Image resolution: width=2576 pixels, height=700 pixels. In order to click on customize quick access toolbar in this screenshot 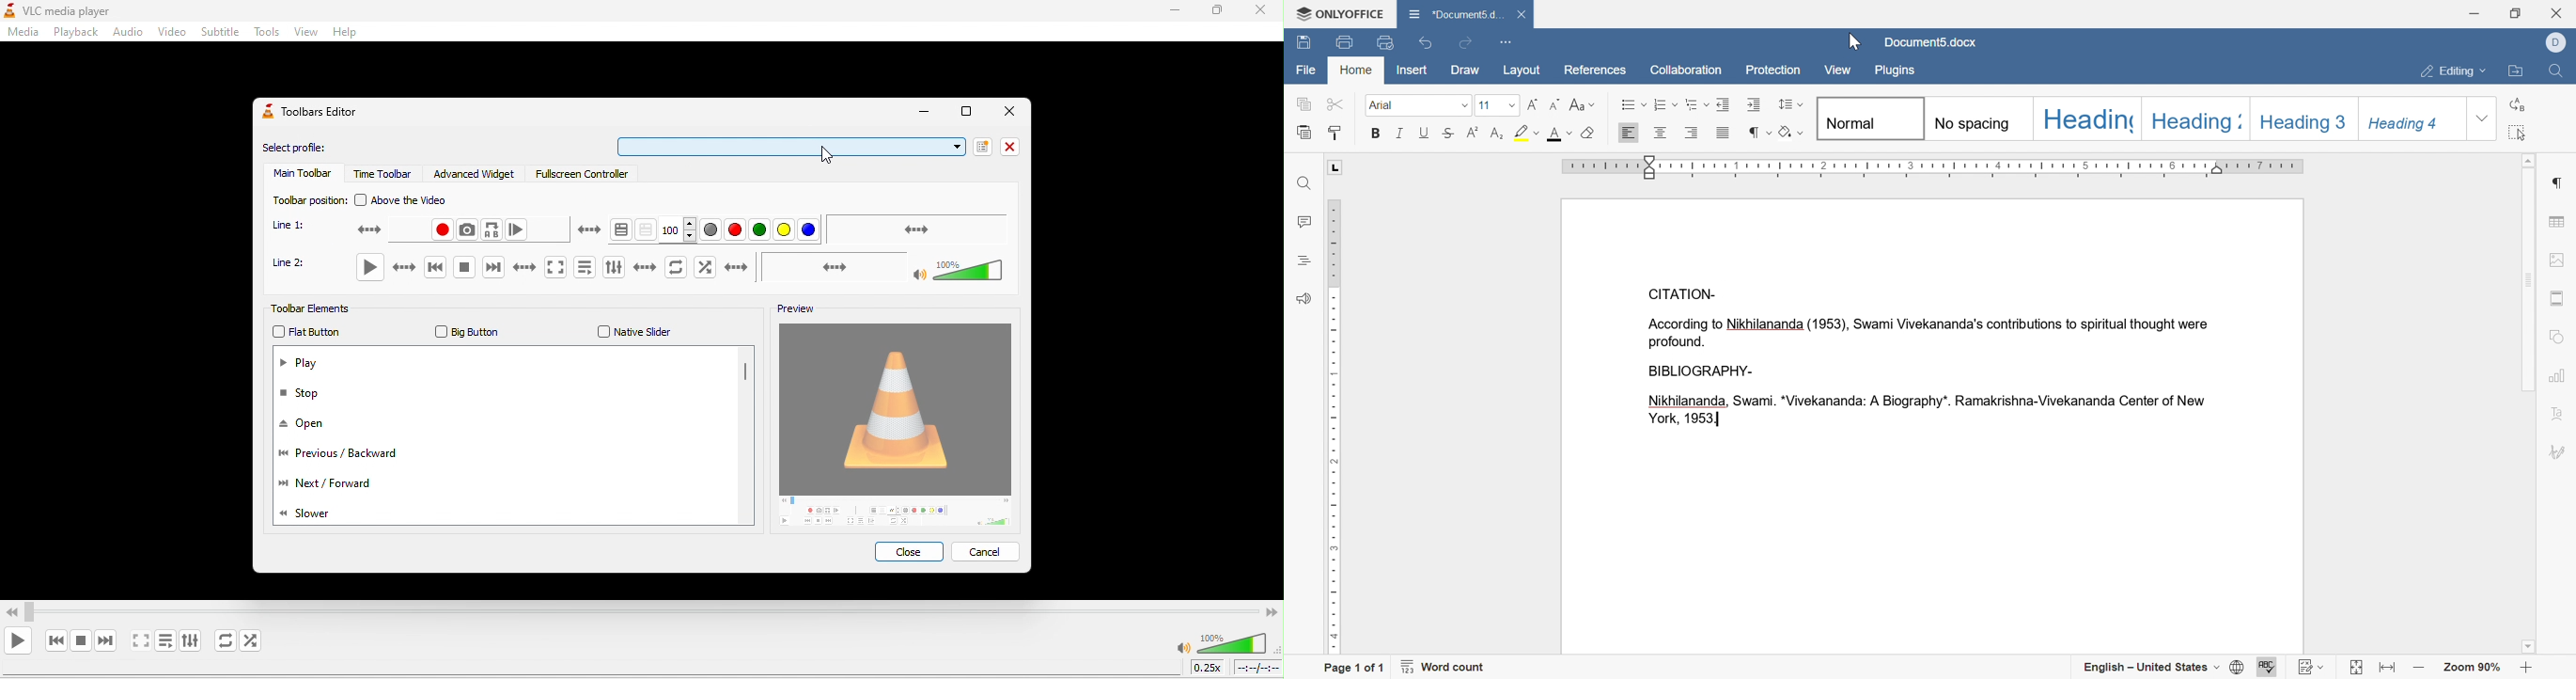, I will do `click(1505, 42)`.